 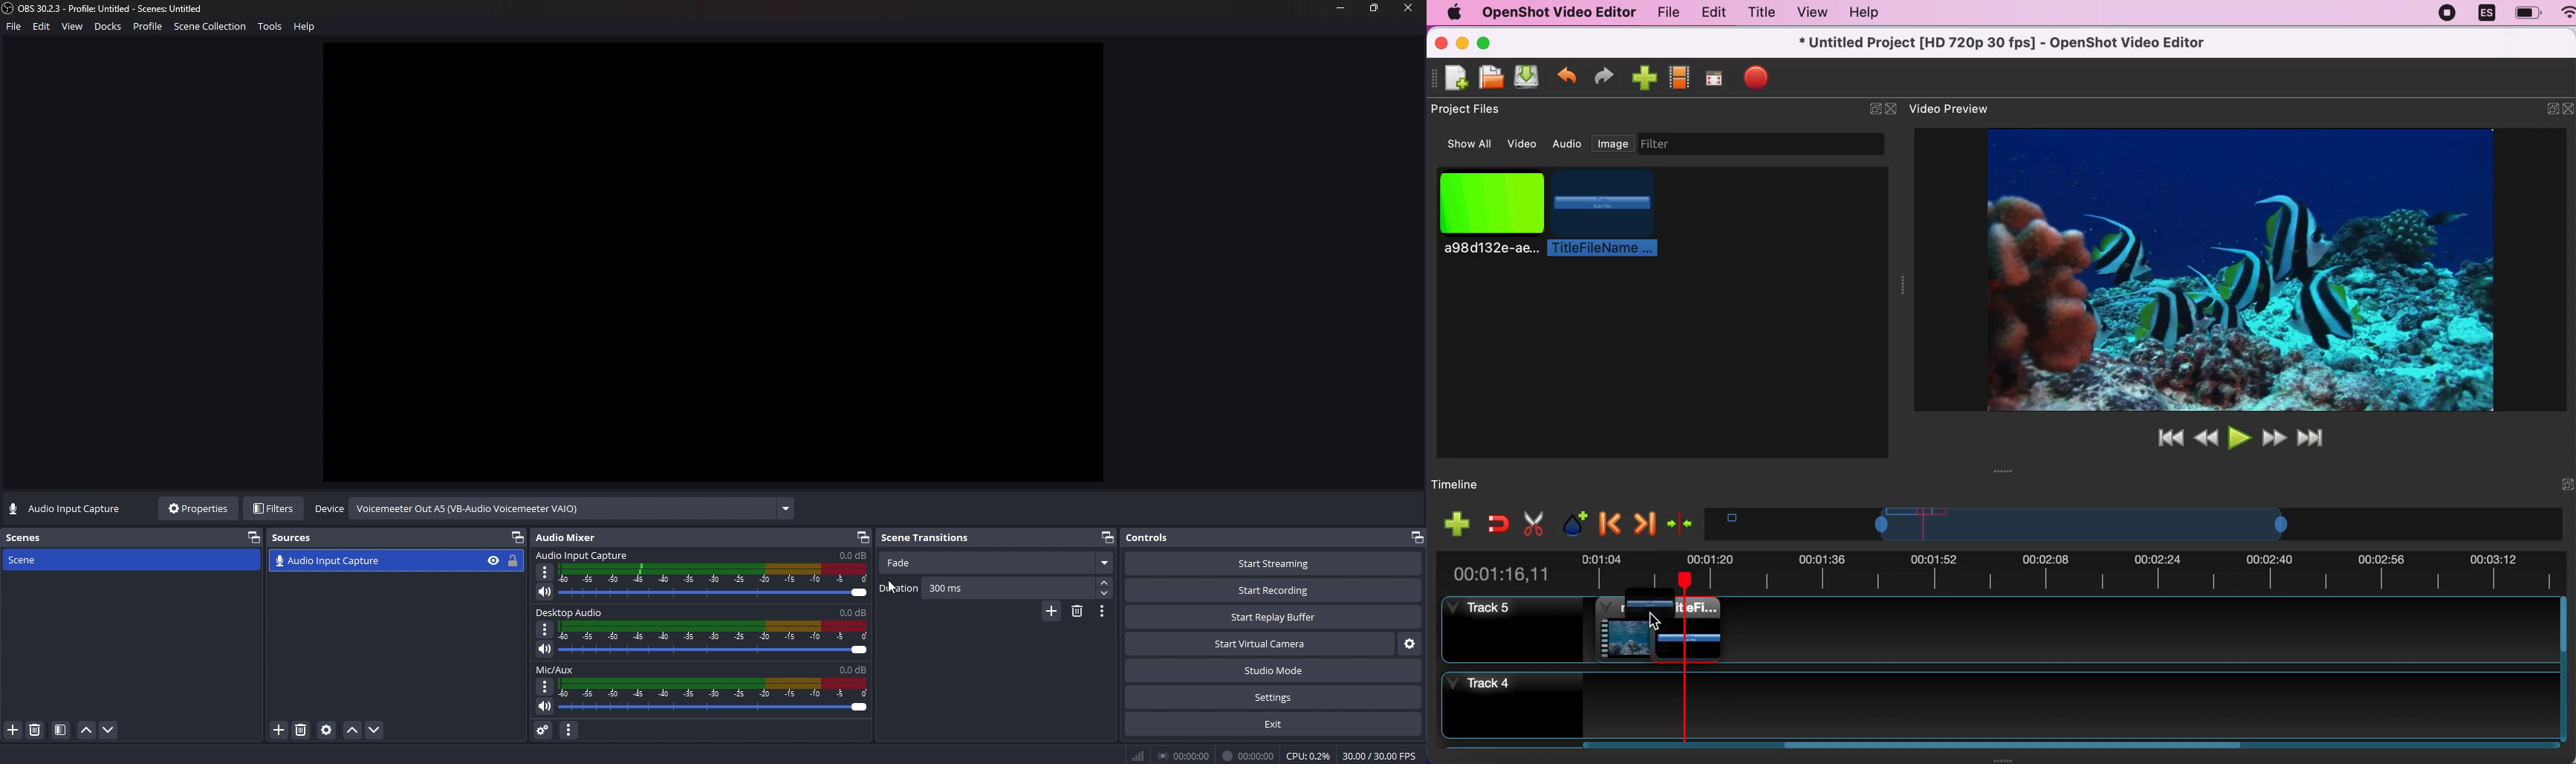 What do you see at coordinates (1609, 76) in the screenshot?
I see `redo` at bounding box center [1609, 76].